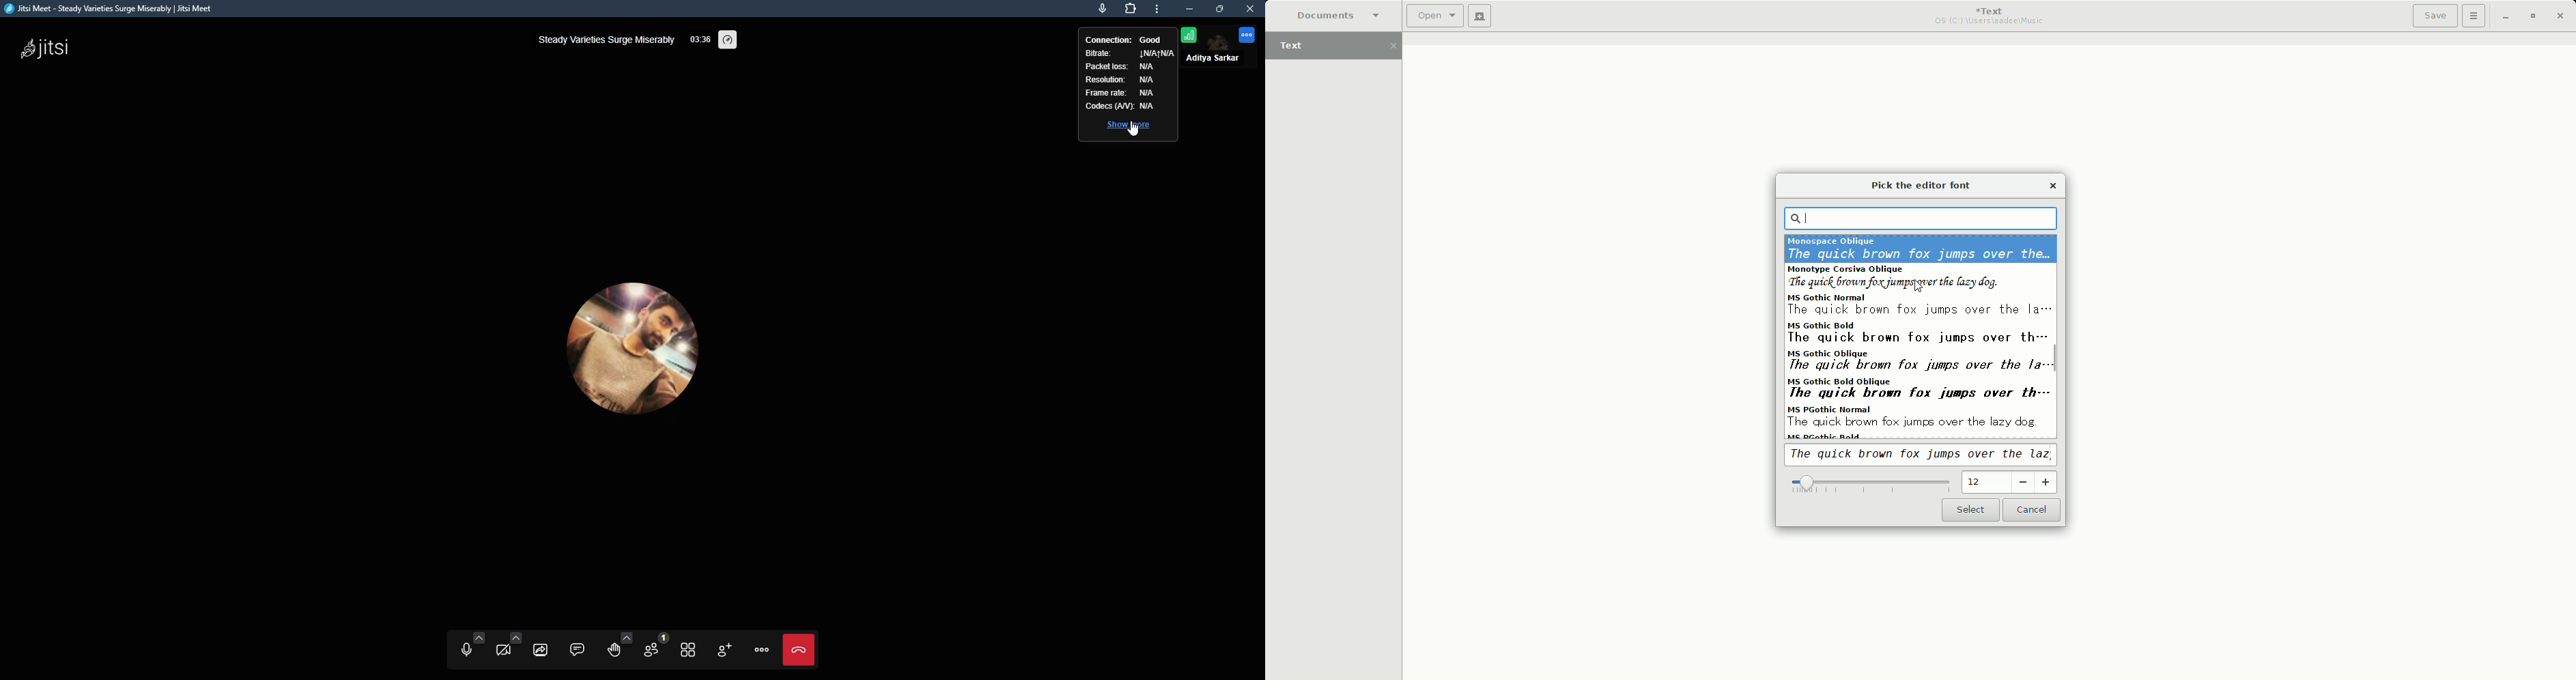 This screenshot has height=700, width=2576. I want to click on cursor, so click(1921, 287).